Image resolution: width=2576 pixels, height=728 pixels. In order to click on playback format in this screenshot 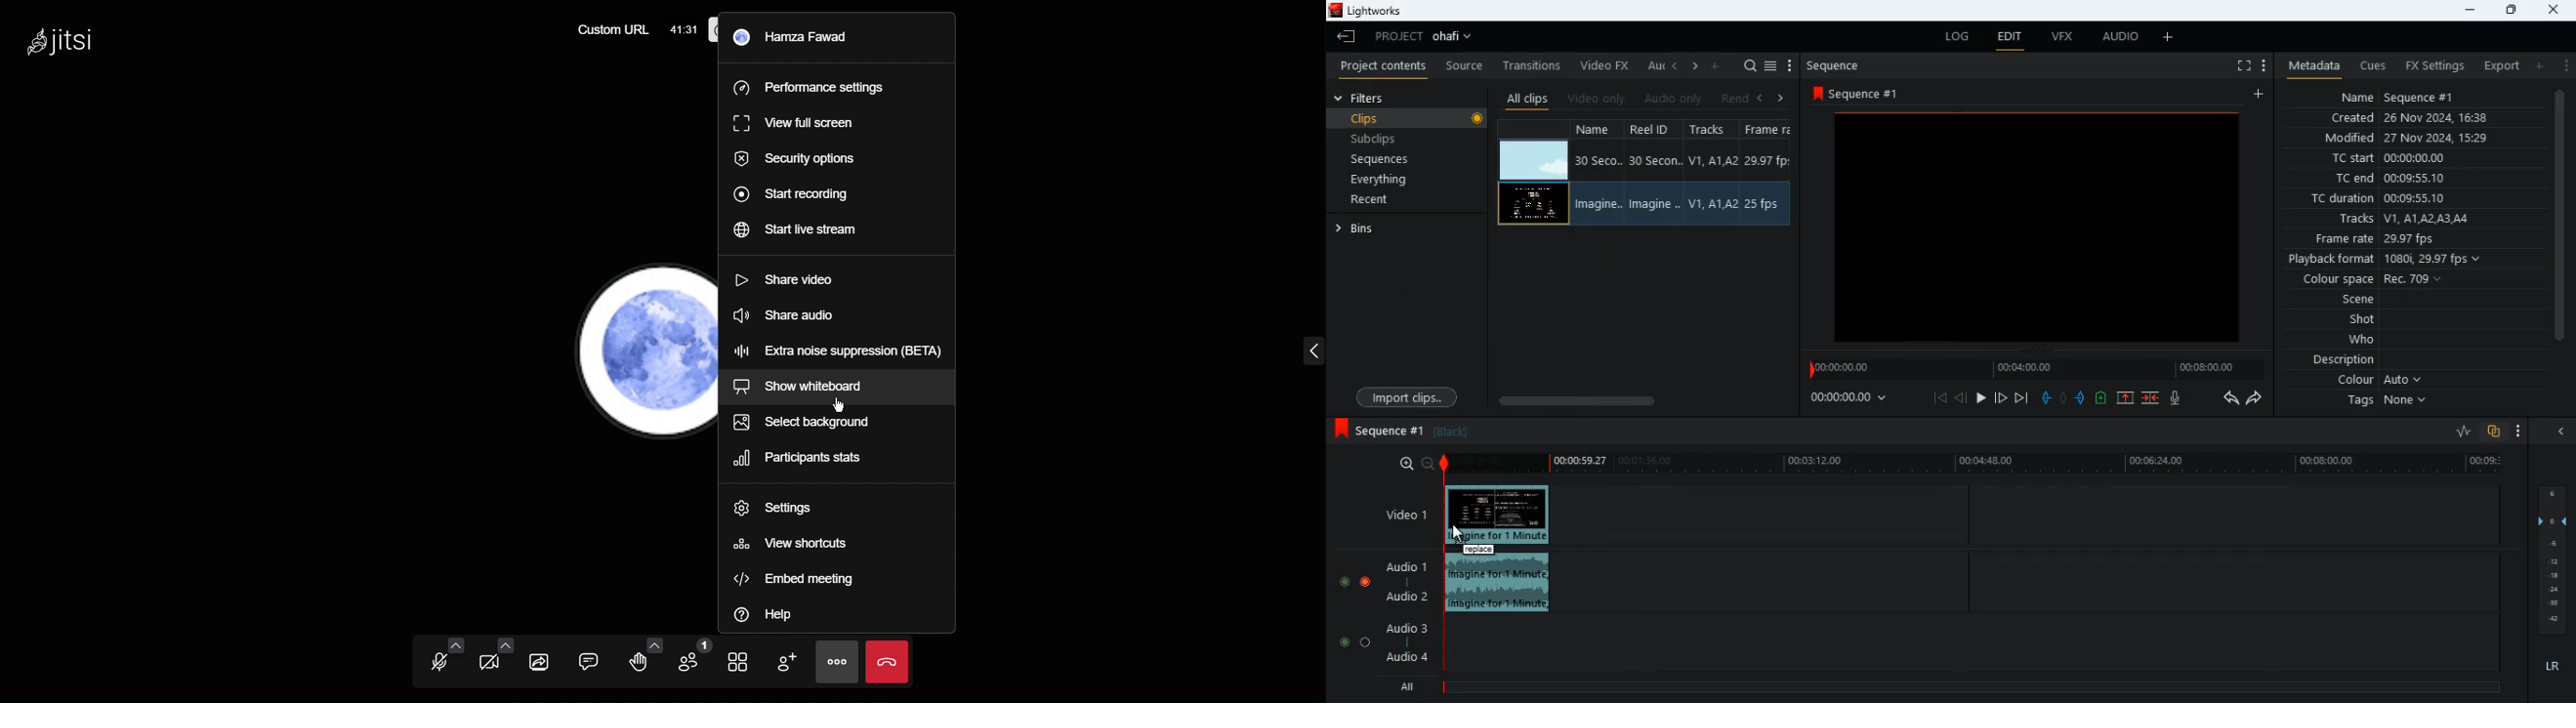, I will do `click(2390, 261)`.